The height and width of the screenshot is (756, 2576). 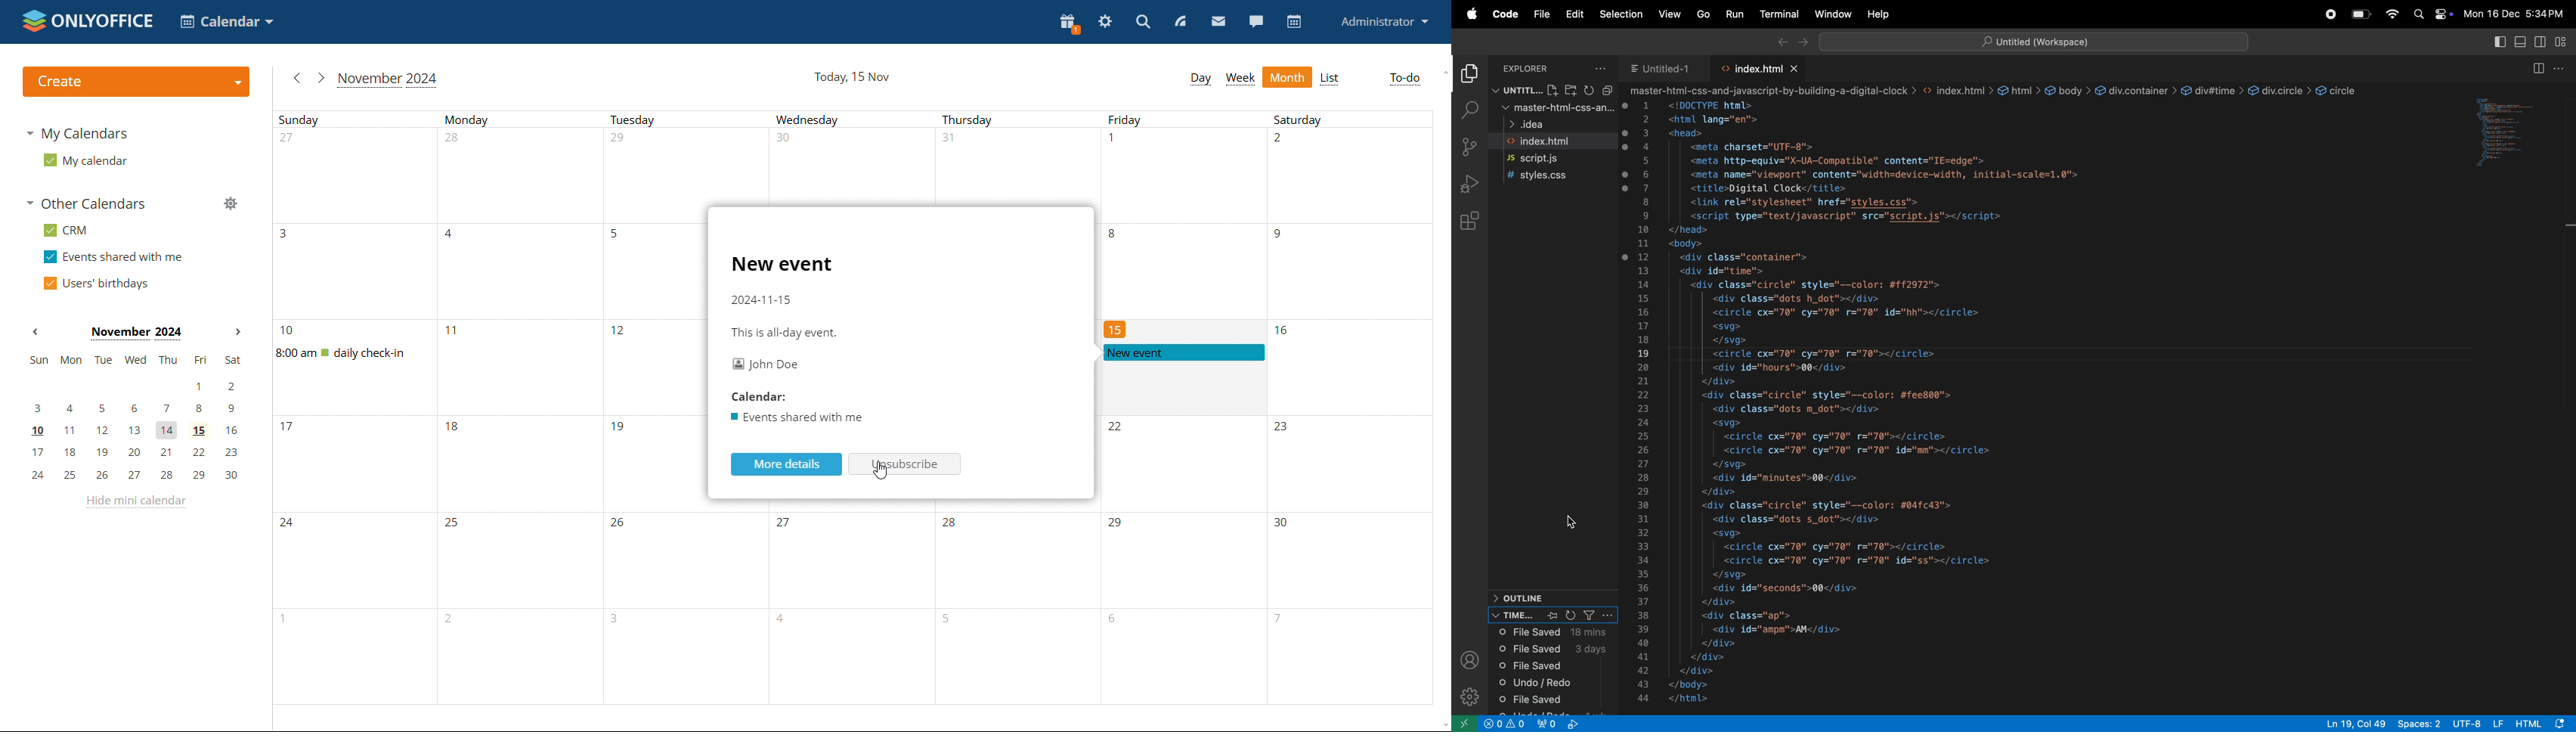 What do you see at coordinates (1542, 176) in the screenshot?
I see `syles.js` at bounding box center [1542, 176].